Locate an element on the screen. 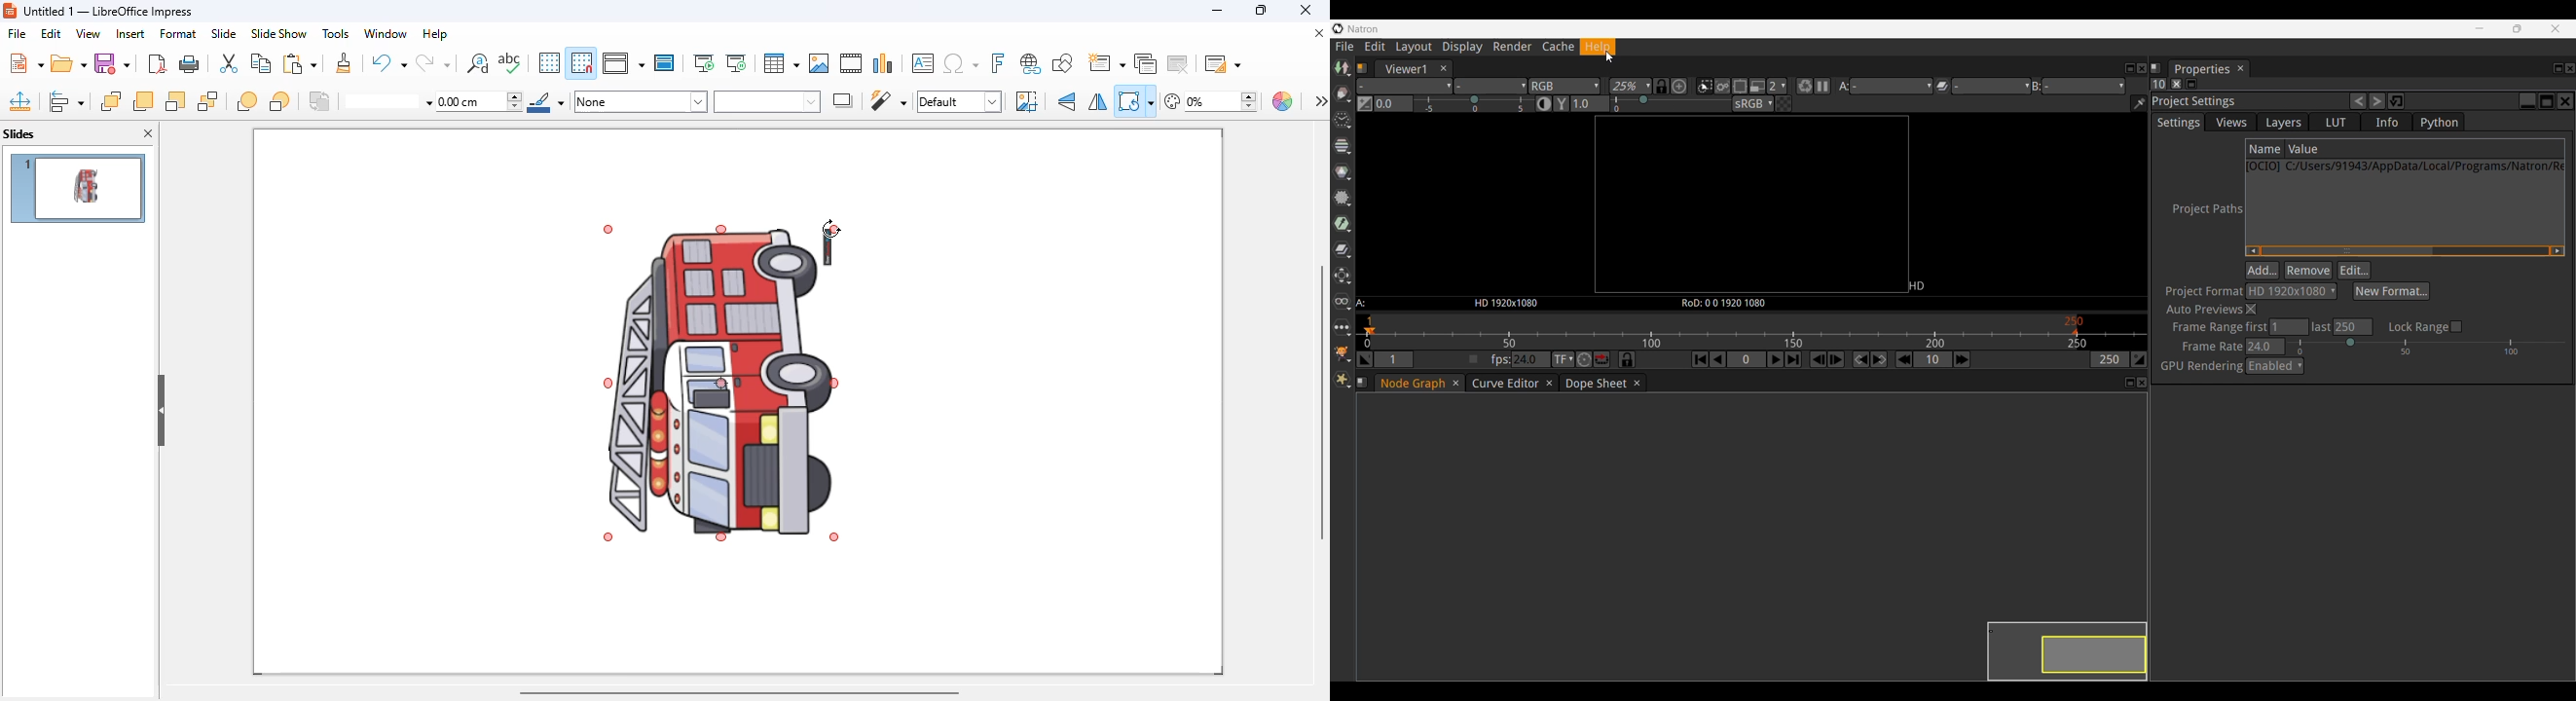  more options is located at coordinates (1320, 100).